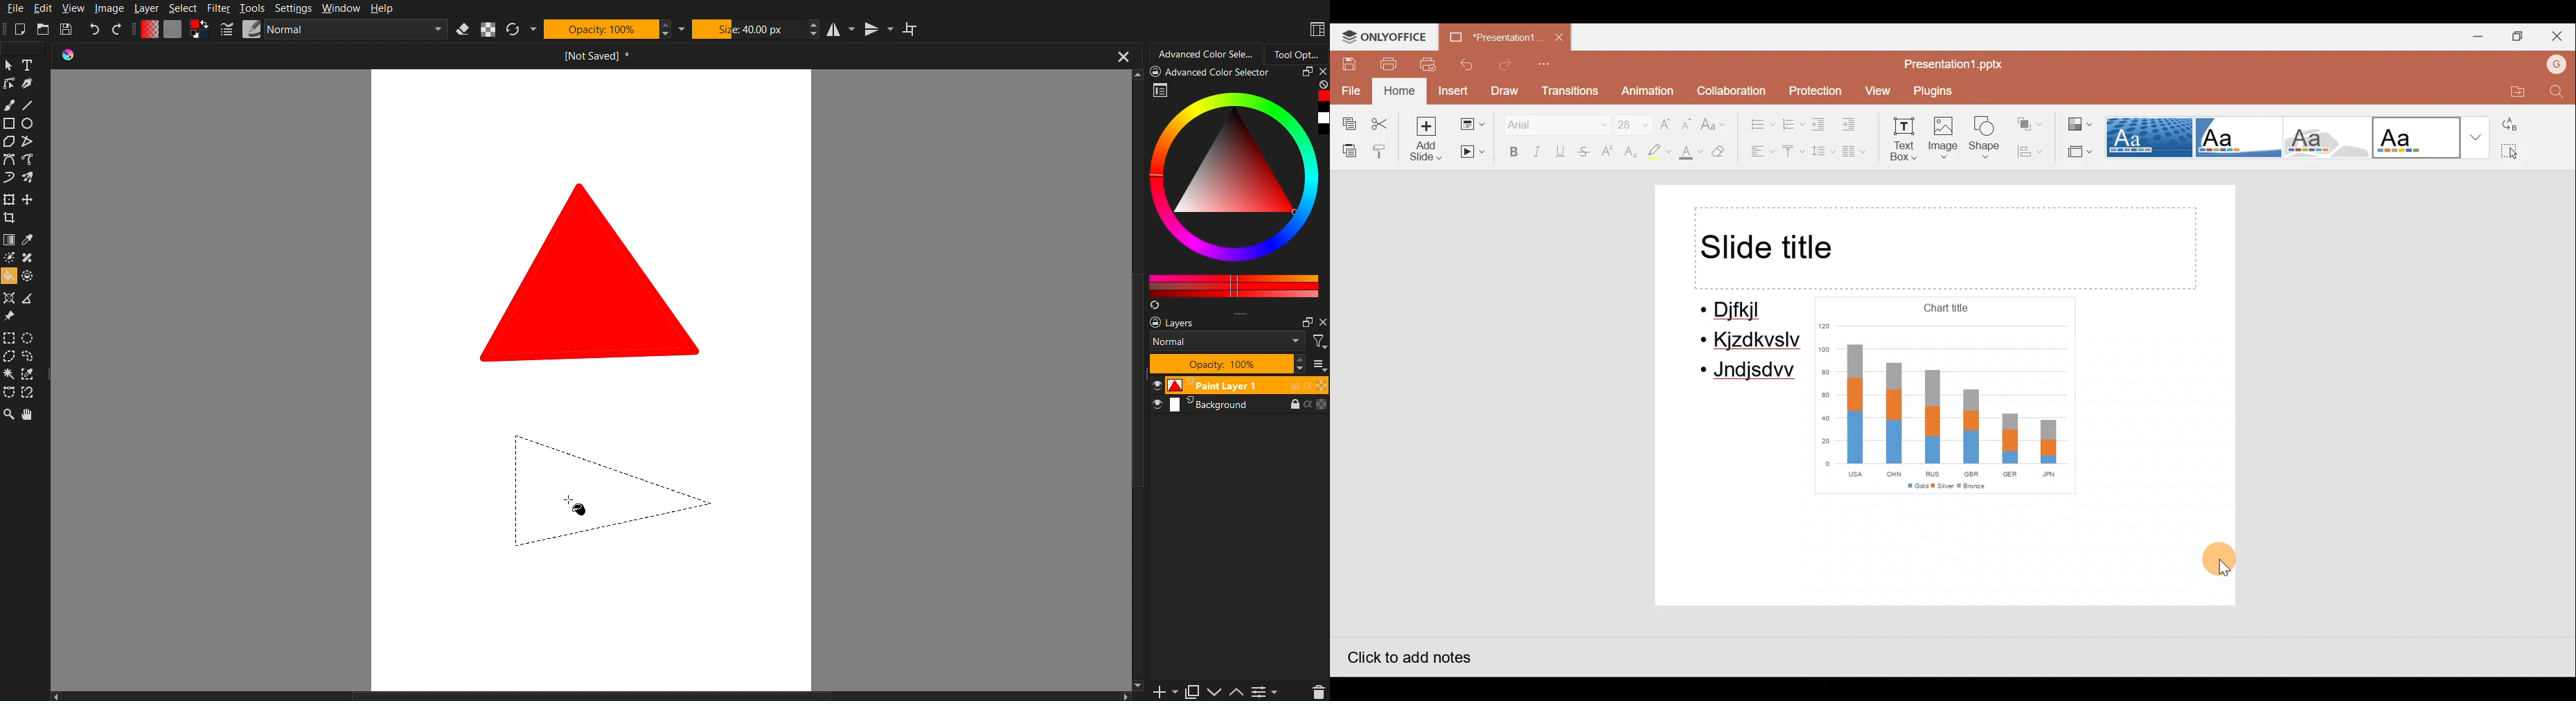 The image size is (2576, 728). I want to click on Bold, so click(1510, 151).